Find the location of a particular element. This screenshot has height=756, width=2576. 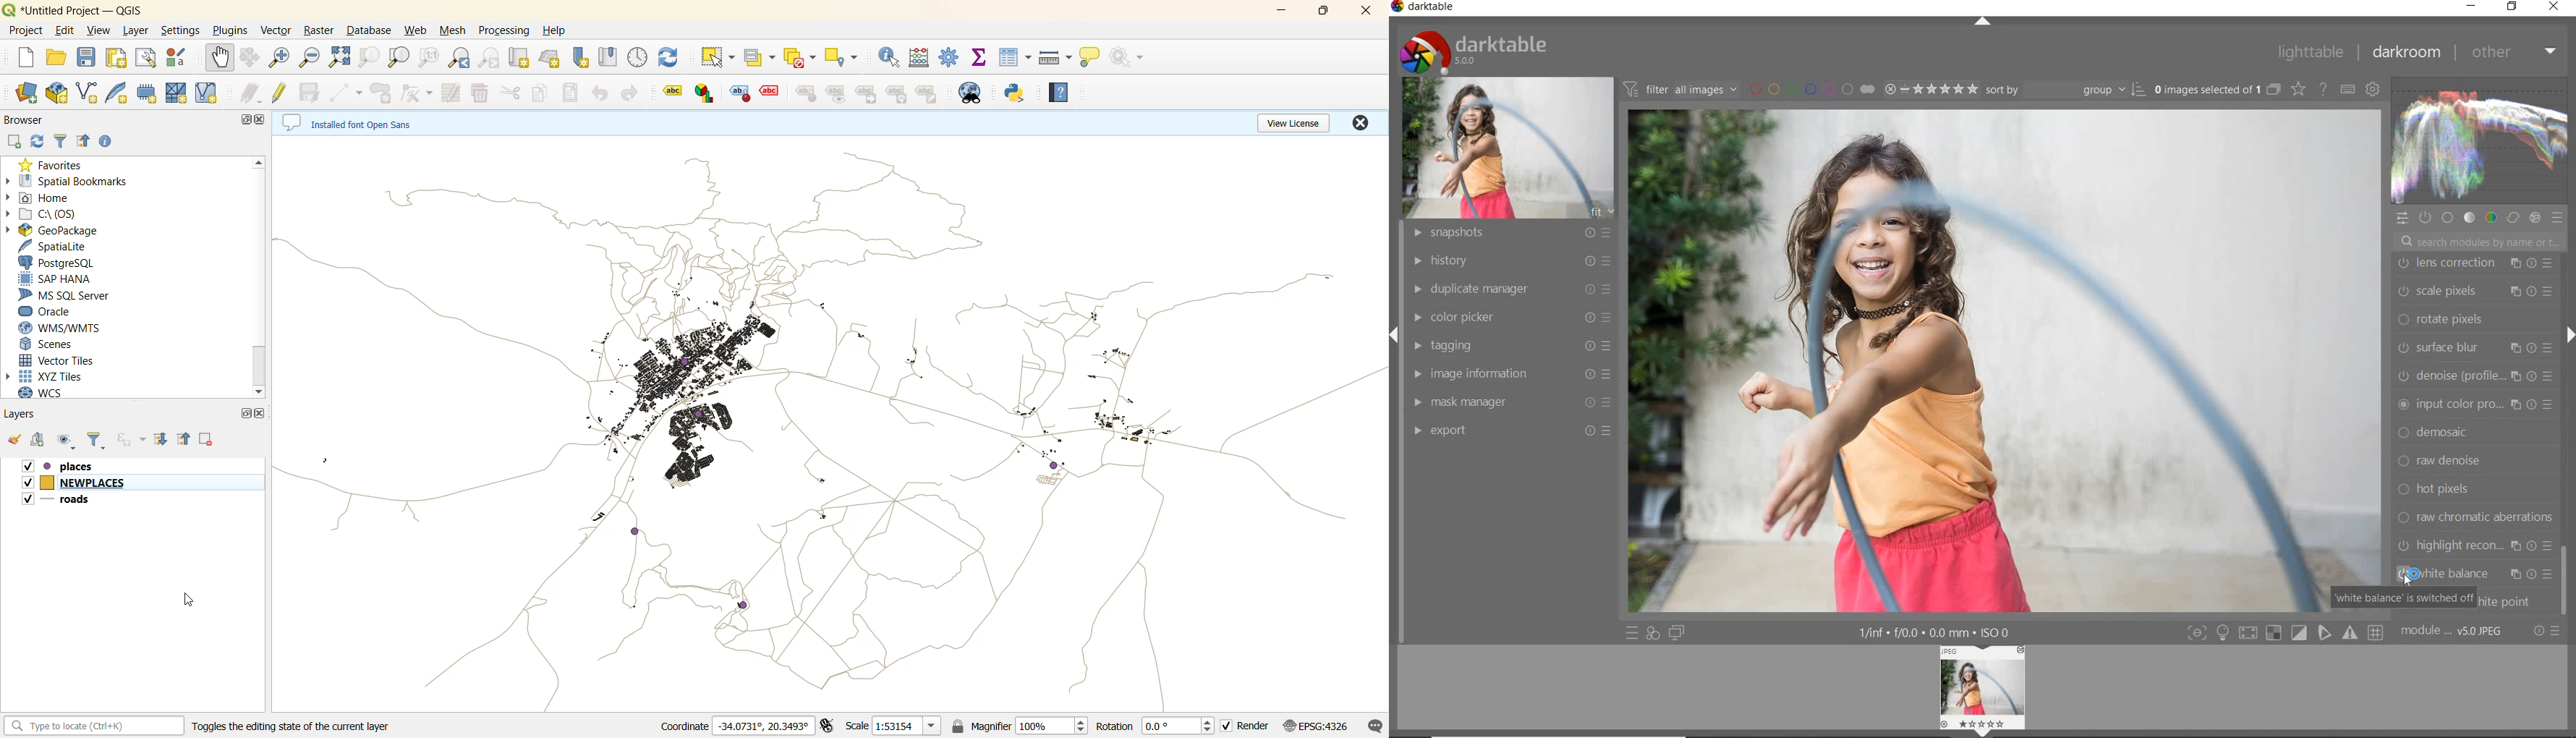

zoom selection is located at coordinates (370, 61).